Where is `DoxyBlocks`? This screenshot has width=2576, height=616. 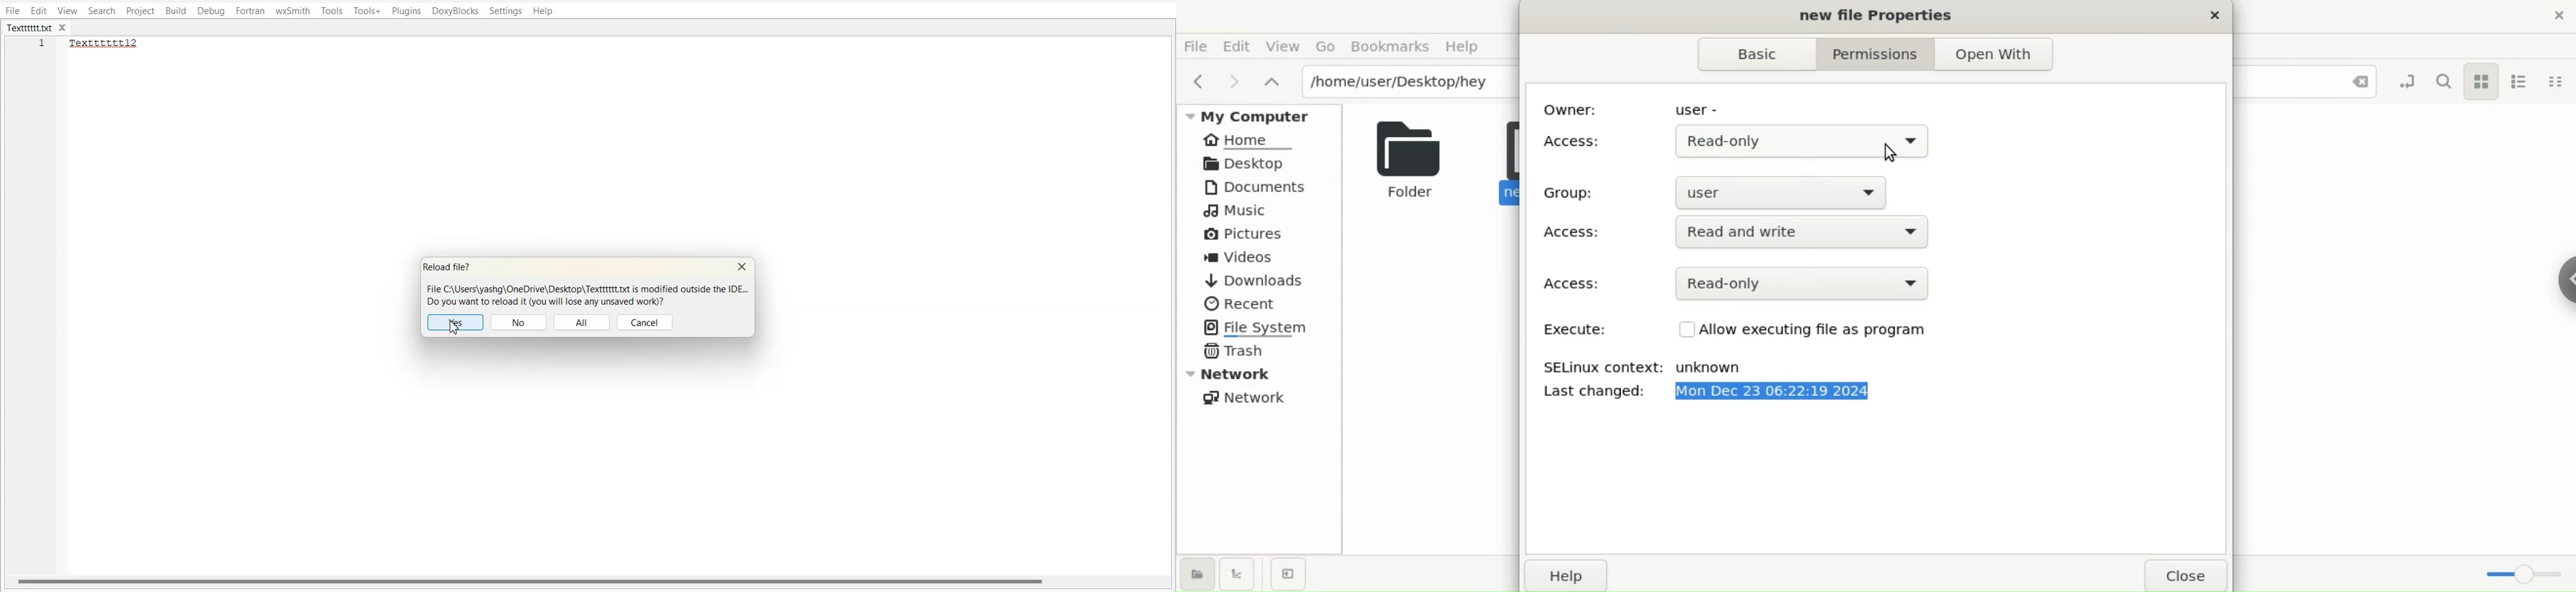 DoxyBlocks is located at coordinates (455, 12).